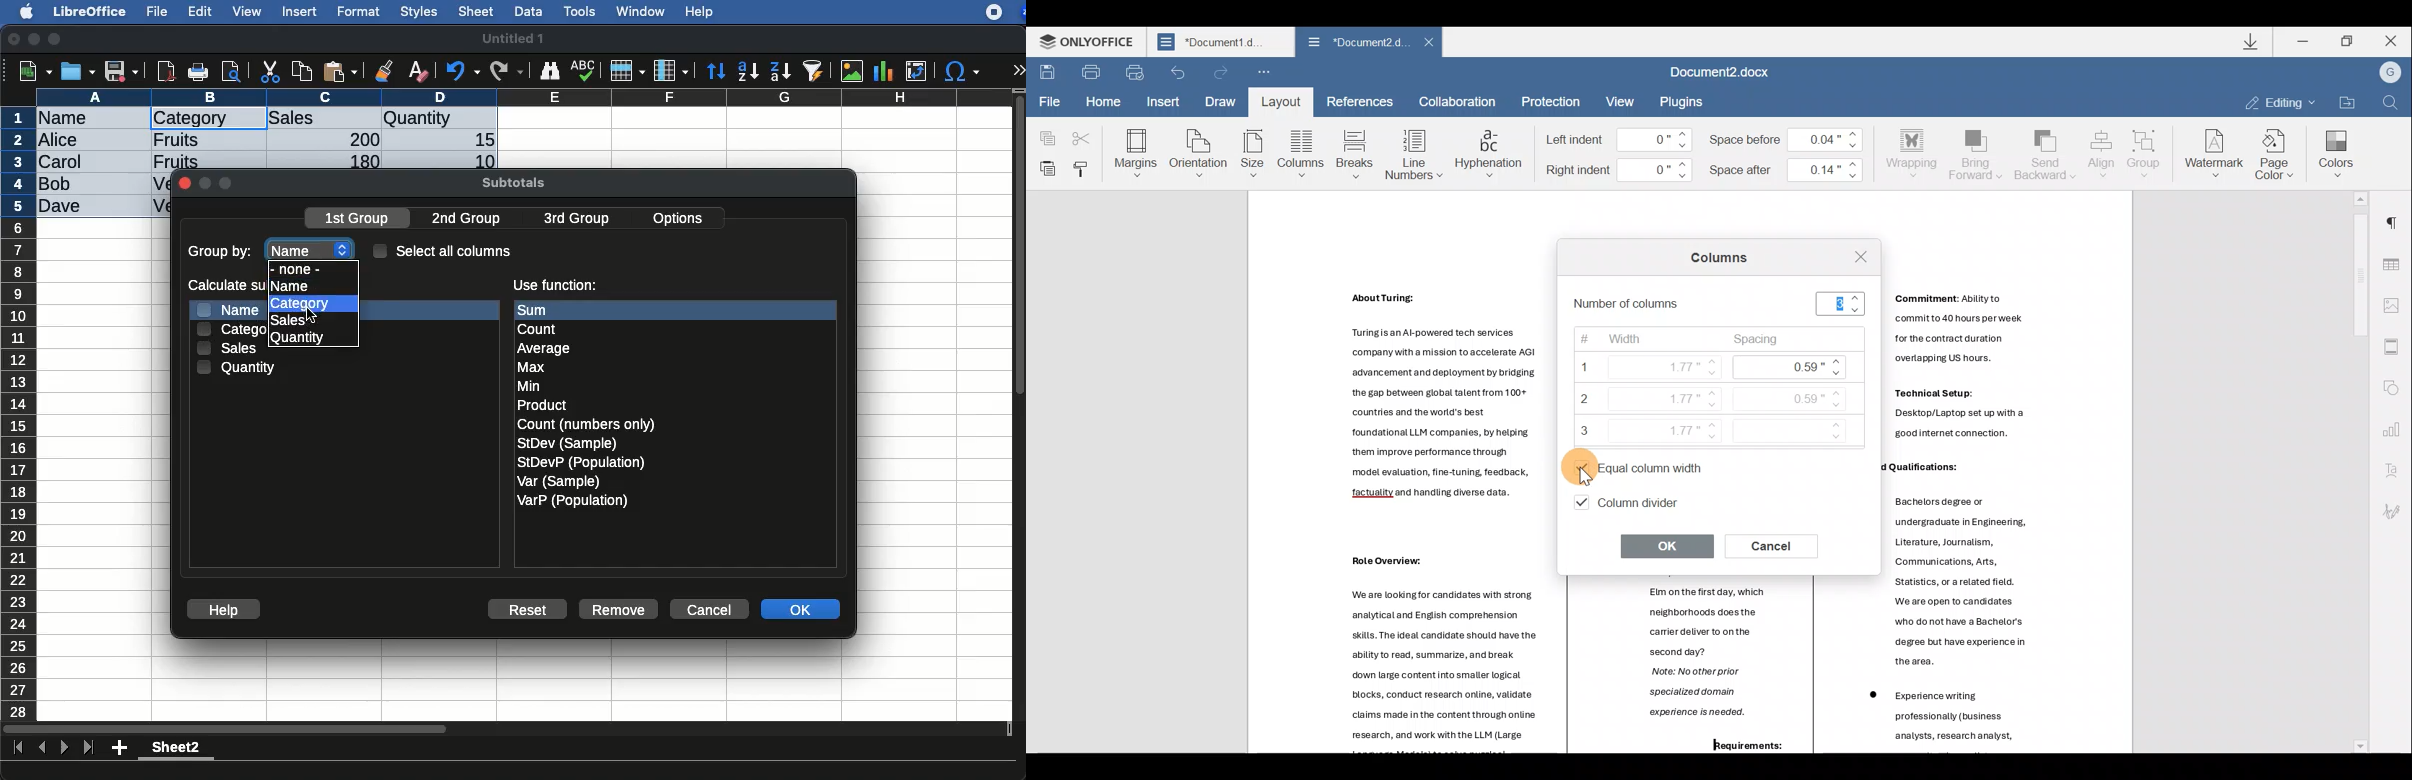 The width and height of the screenshot is (2436, 784). What do you see at coordinates (2390, 74) in the screenshot?
I see `Account name` at bounding box center [2390, 74].